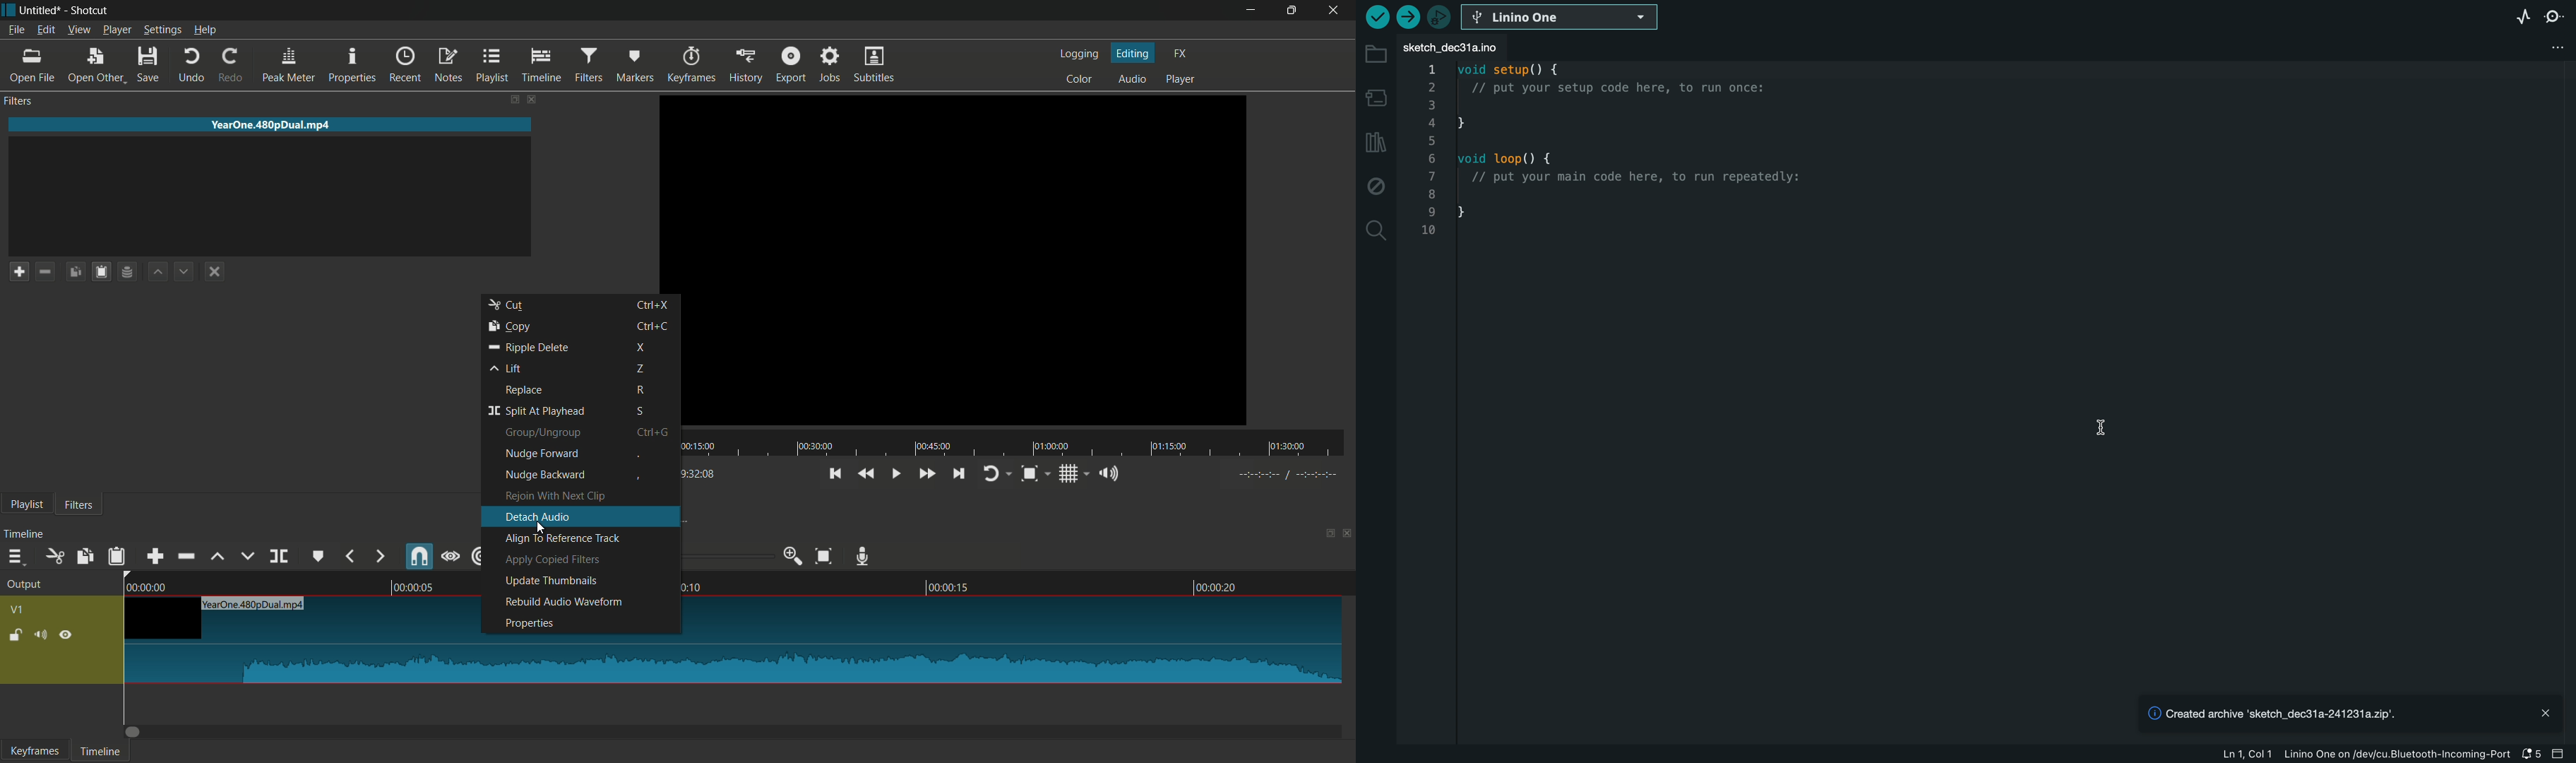 Image resolution: width=2576 pixels, height=784 pixels. Describe the element at coordinates (823, 557) in the screenshot. I see `zoom timeline to fit` at that location.